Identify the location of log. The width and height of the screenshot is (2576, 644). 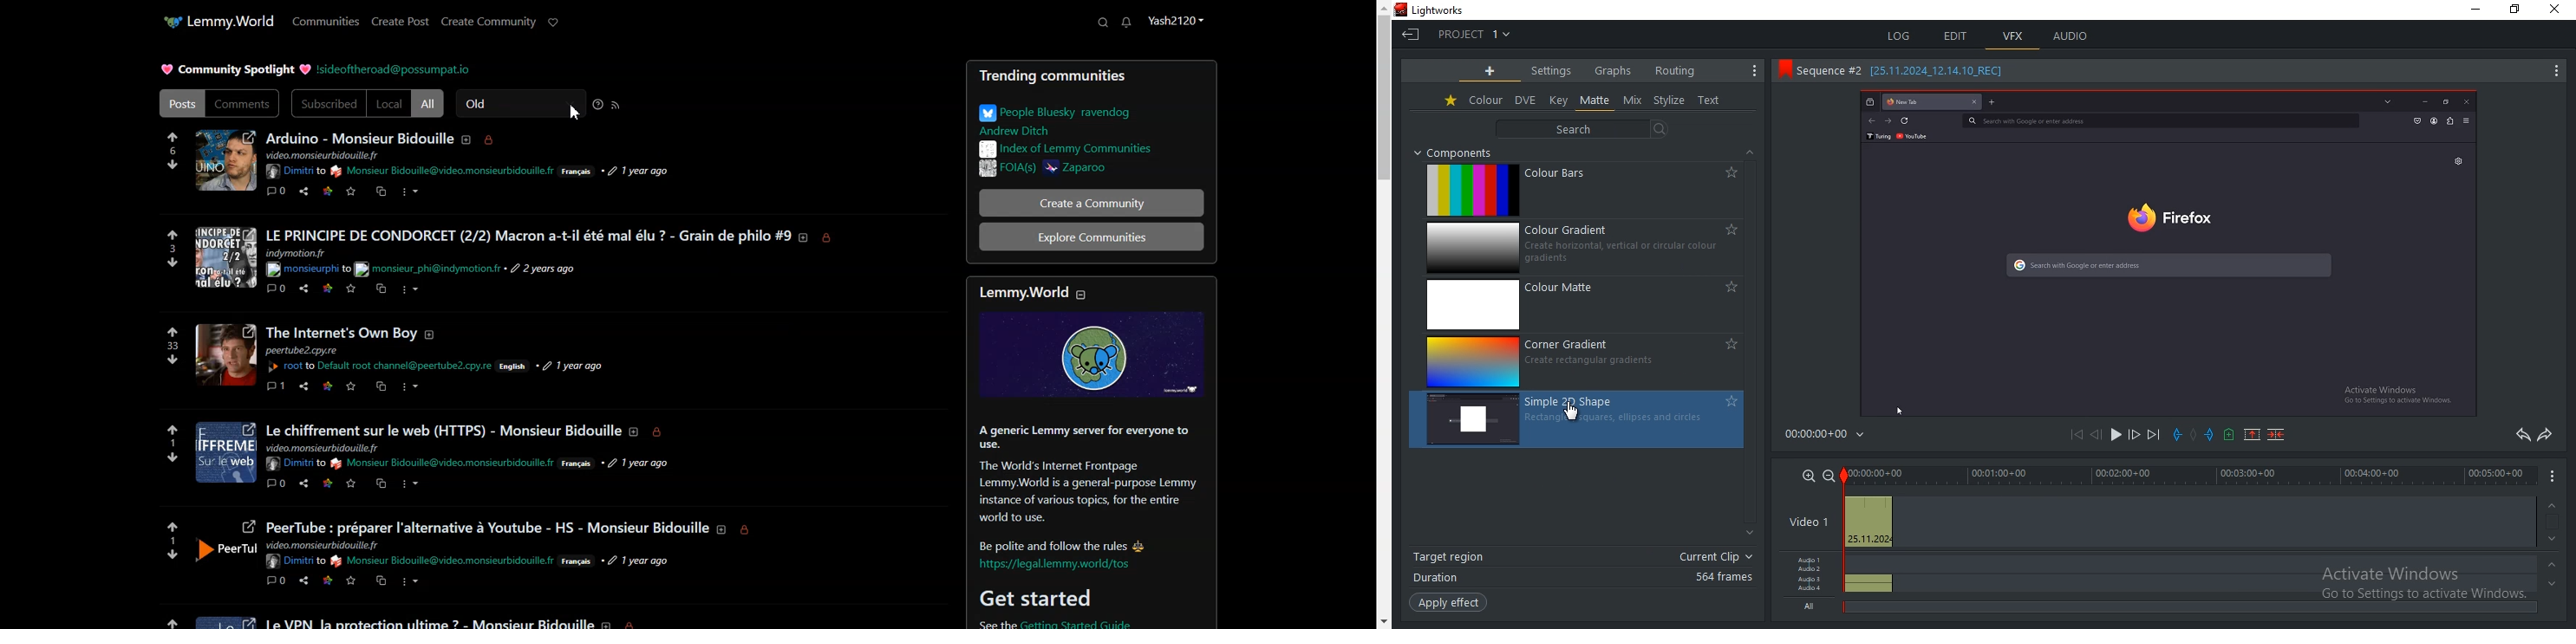
(1897, 34).